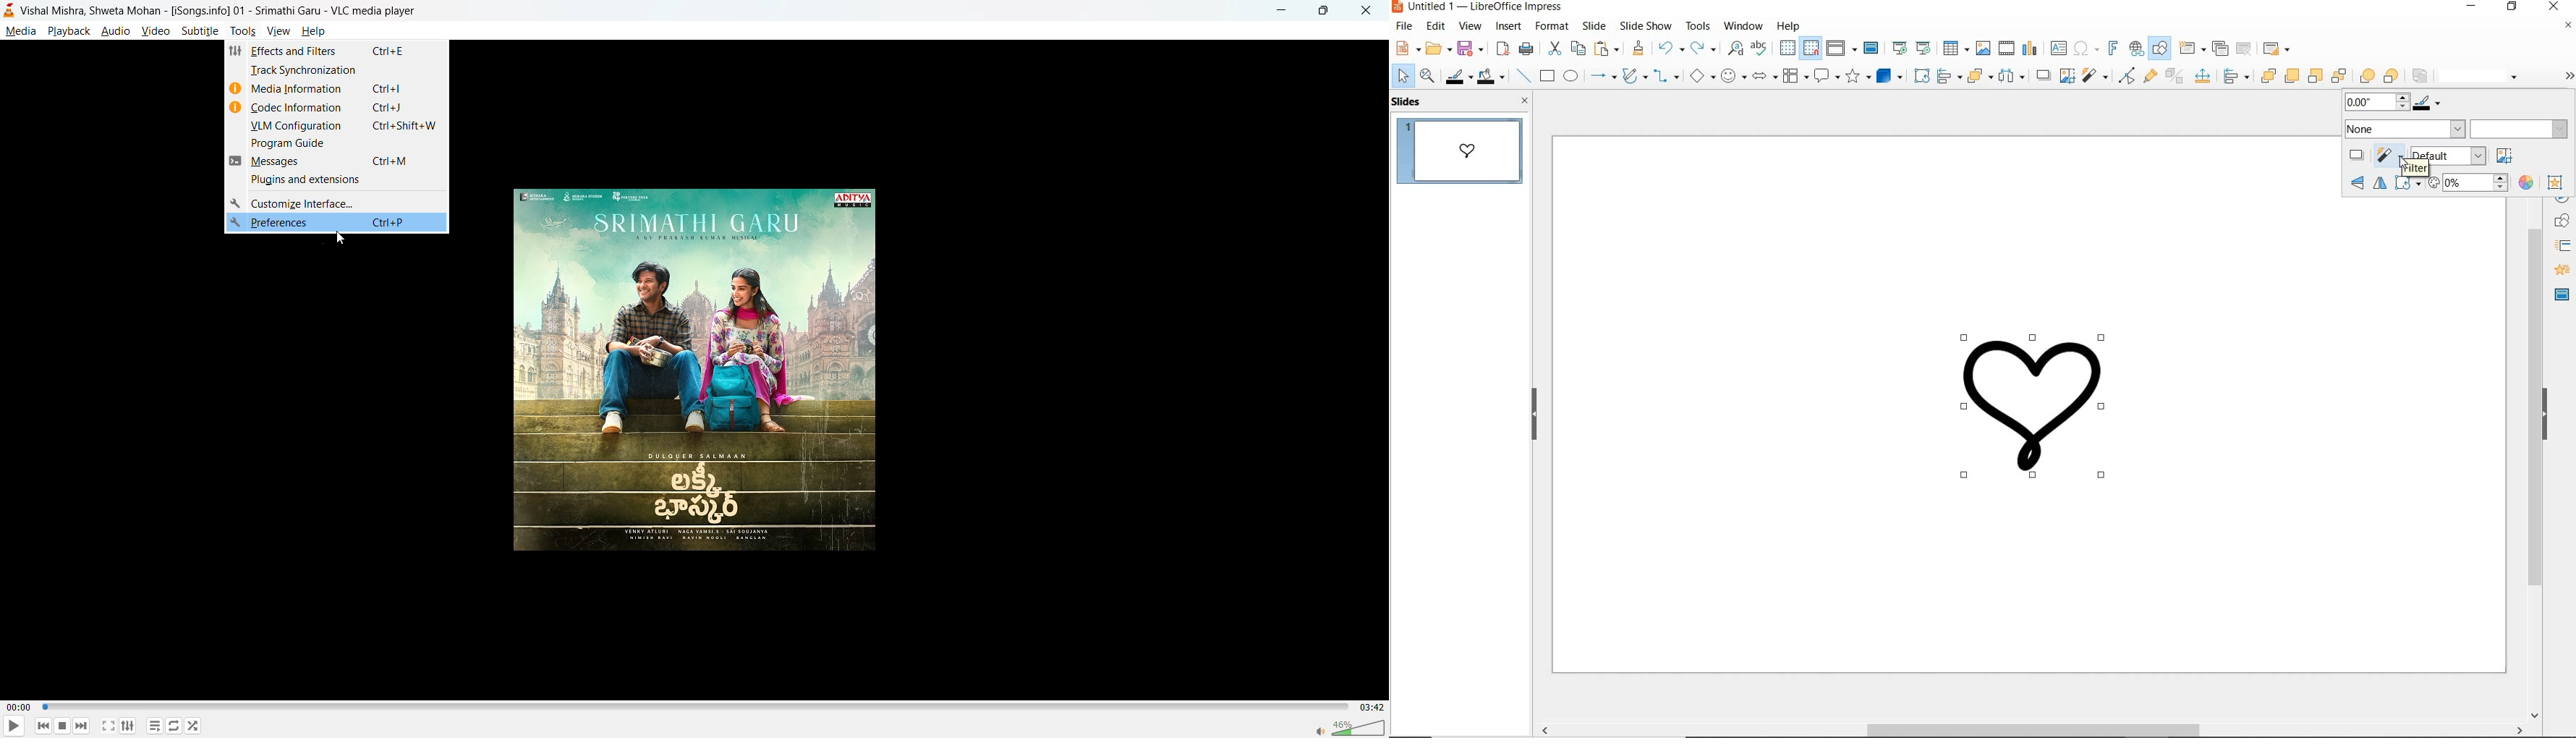  Describe the element at coordinates (294, 126) in the screenshot. I see `vlm configuration` at that location.